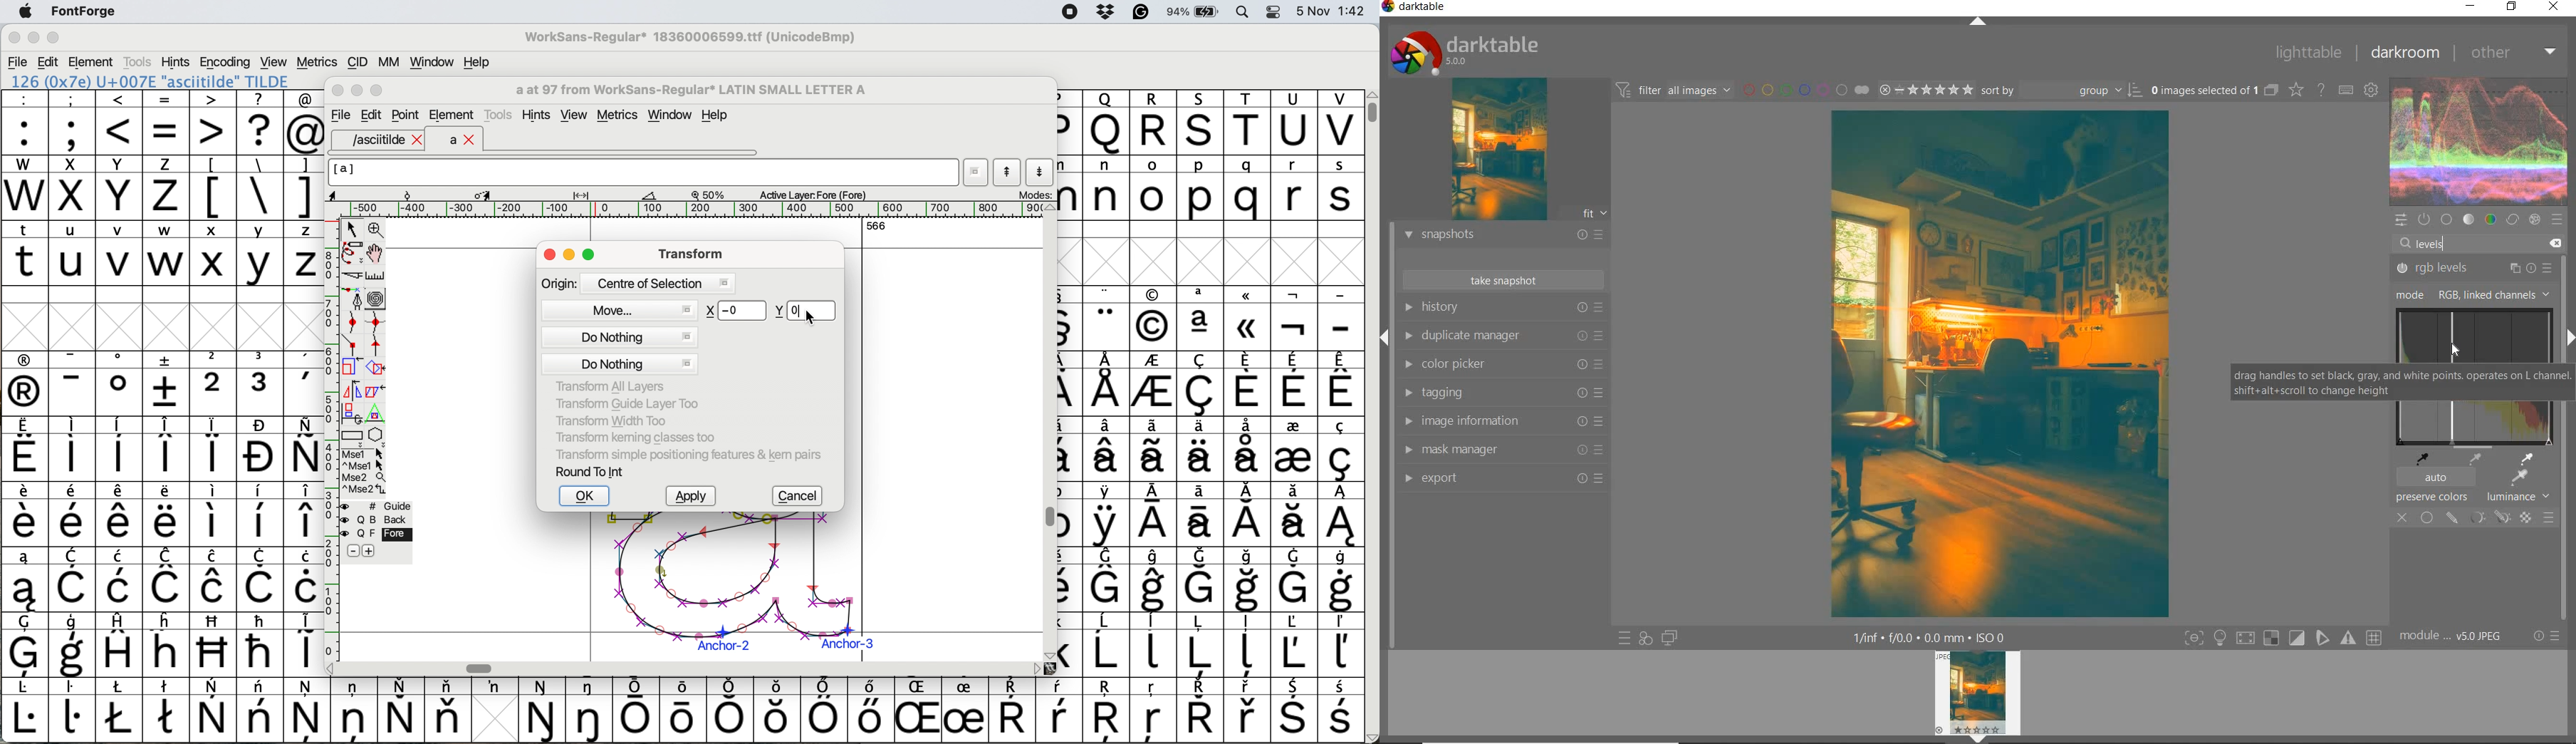 Image resolution: width=2576 pixels, height=756 pixels. I want to click on transform kerning classes too, so click(636, 437).